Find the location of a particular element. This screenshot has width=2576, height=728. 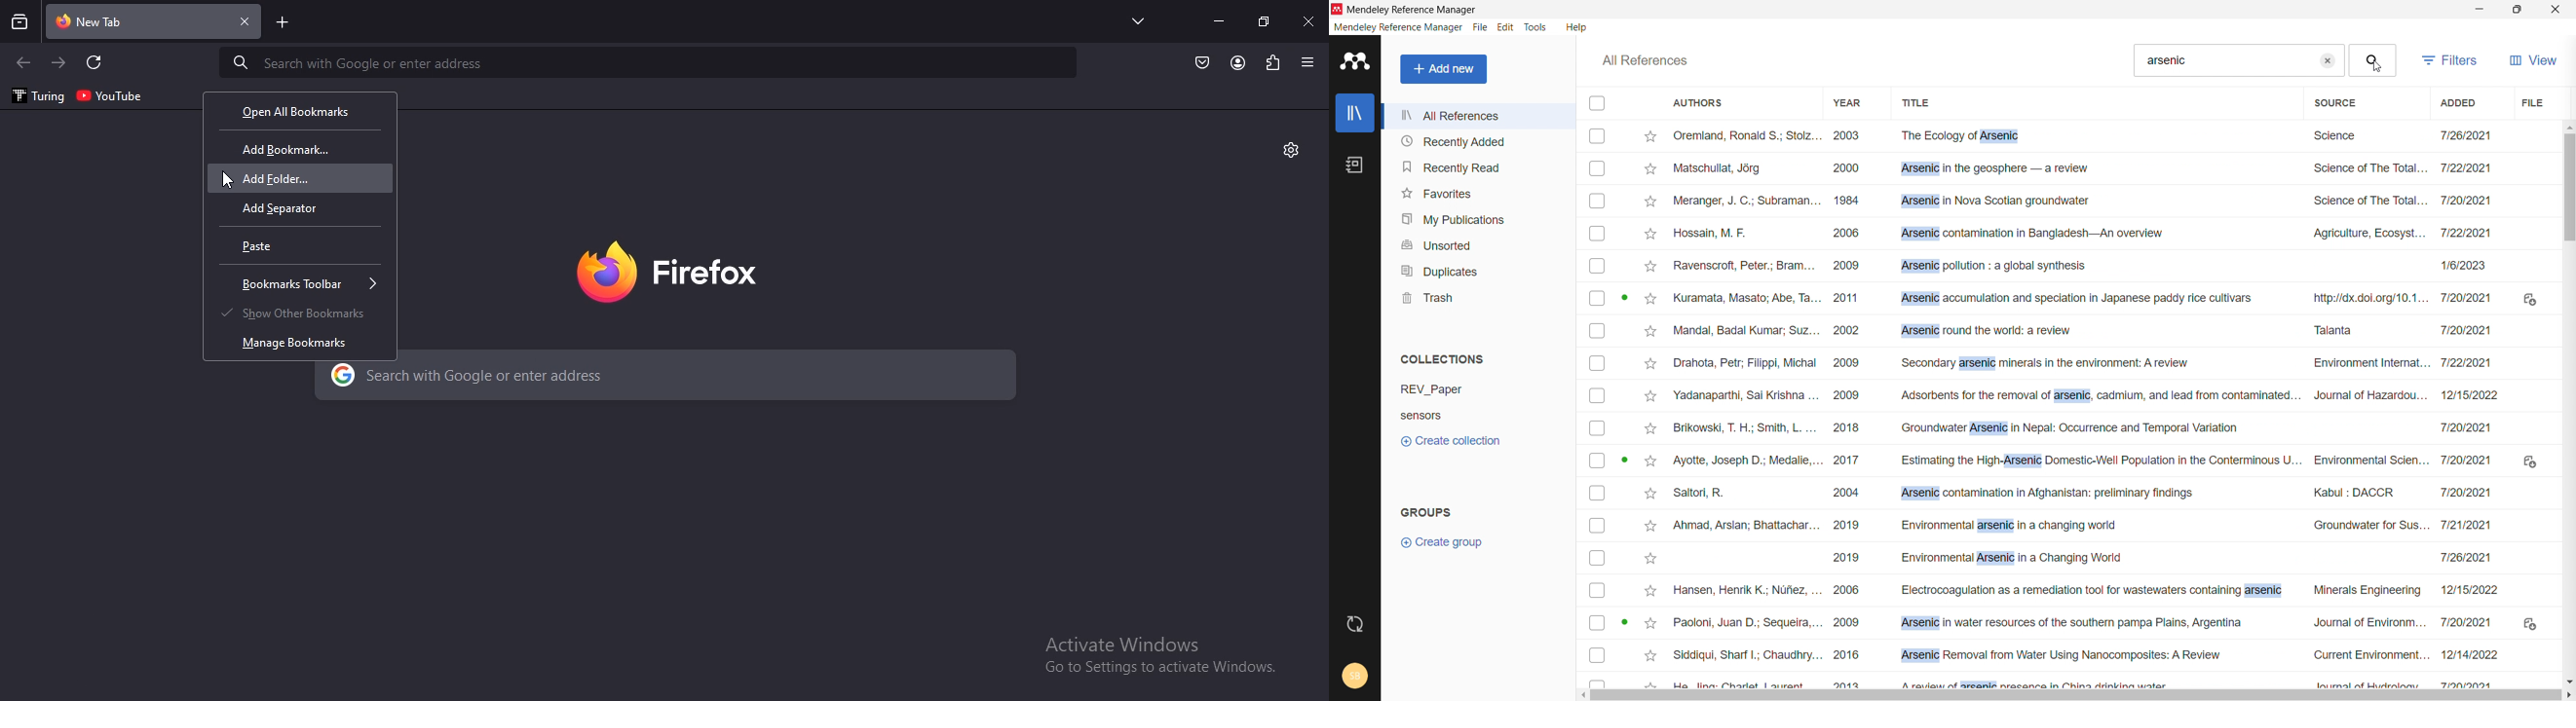

Cursor is located at coordinates (2380, 69).